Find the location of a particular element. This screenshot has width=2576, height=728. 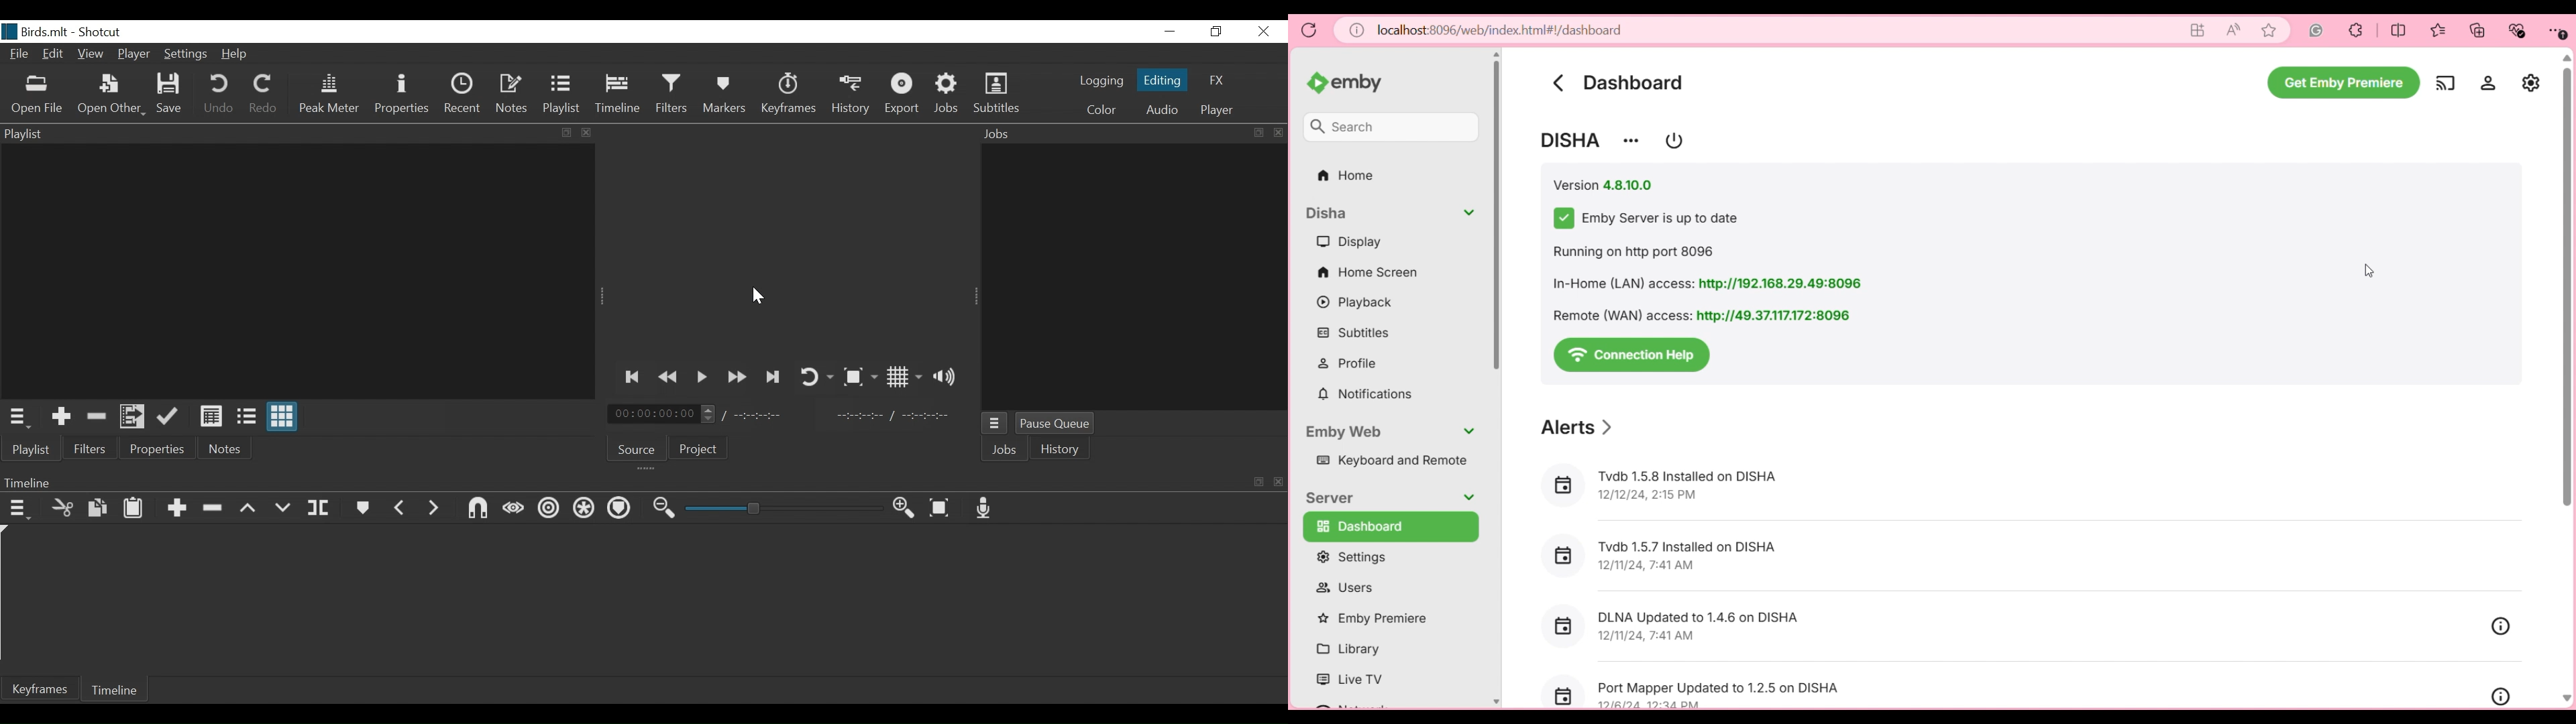

Toggle Zoom is located at coordinates (859, 377).